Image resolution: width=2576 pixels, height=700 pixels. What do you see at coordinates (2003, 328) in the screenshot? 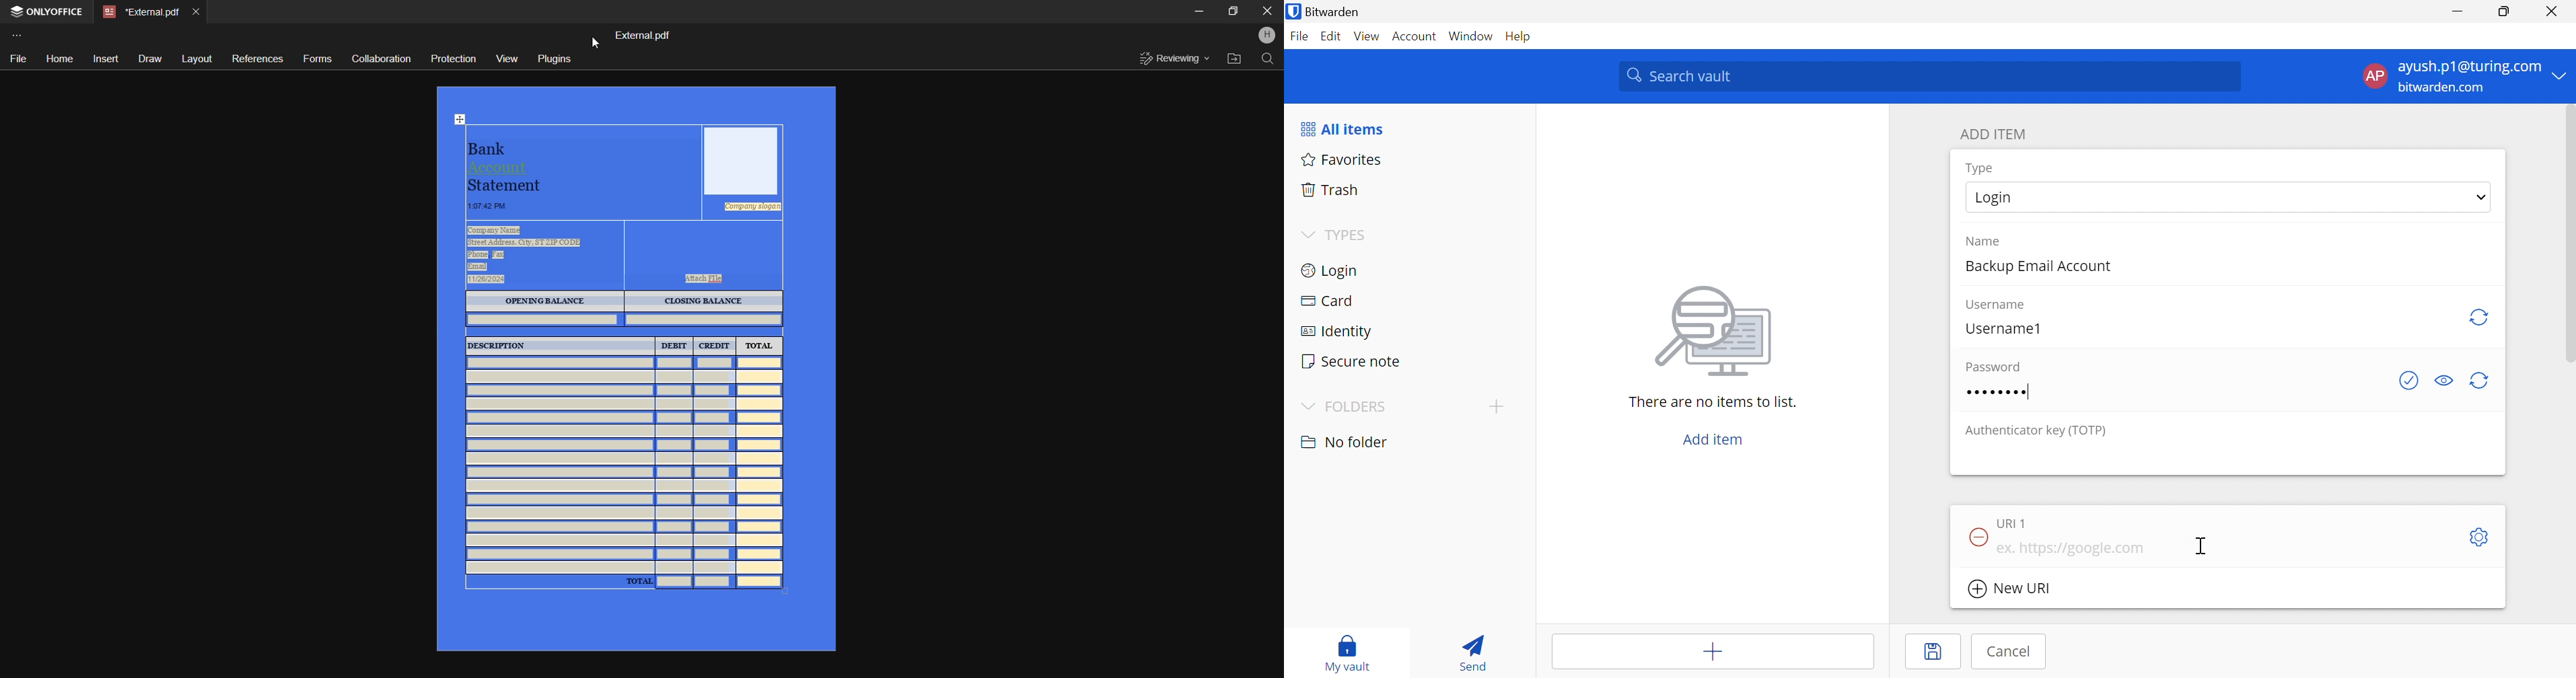
I see `Username1` at bounding box center [2003, 328].